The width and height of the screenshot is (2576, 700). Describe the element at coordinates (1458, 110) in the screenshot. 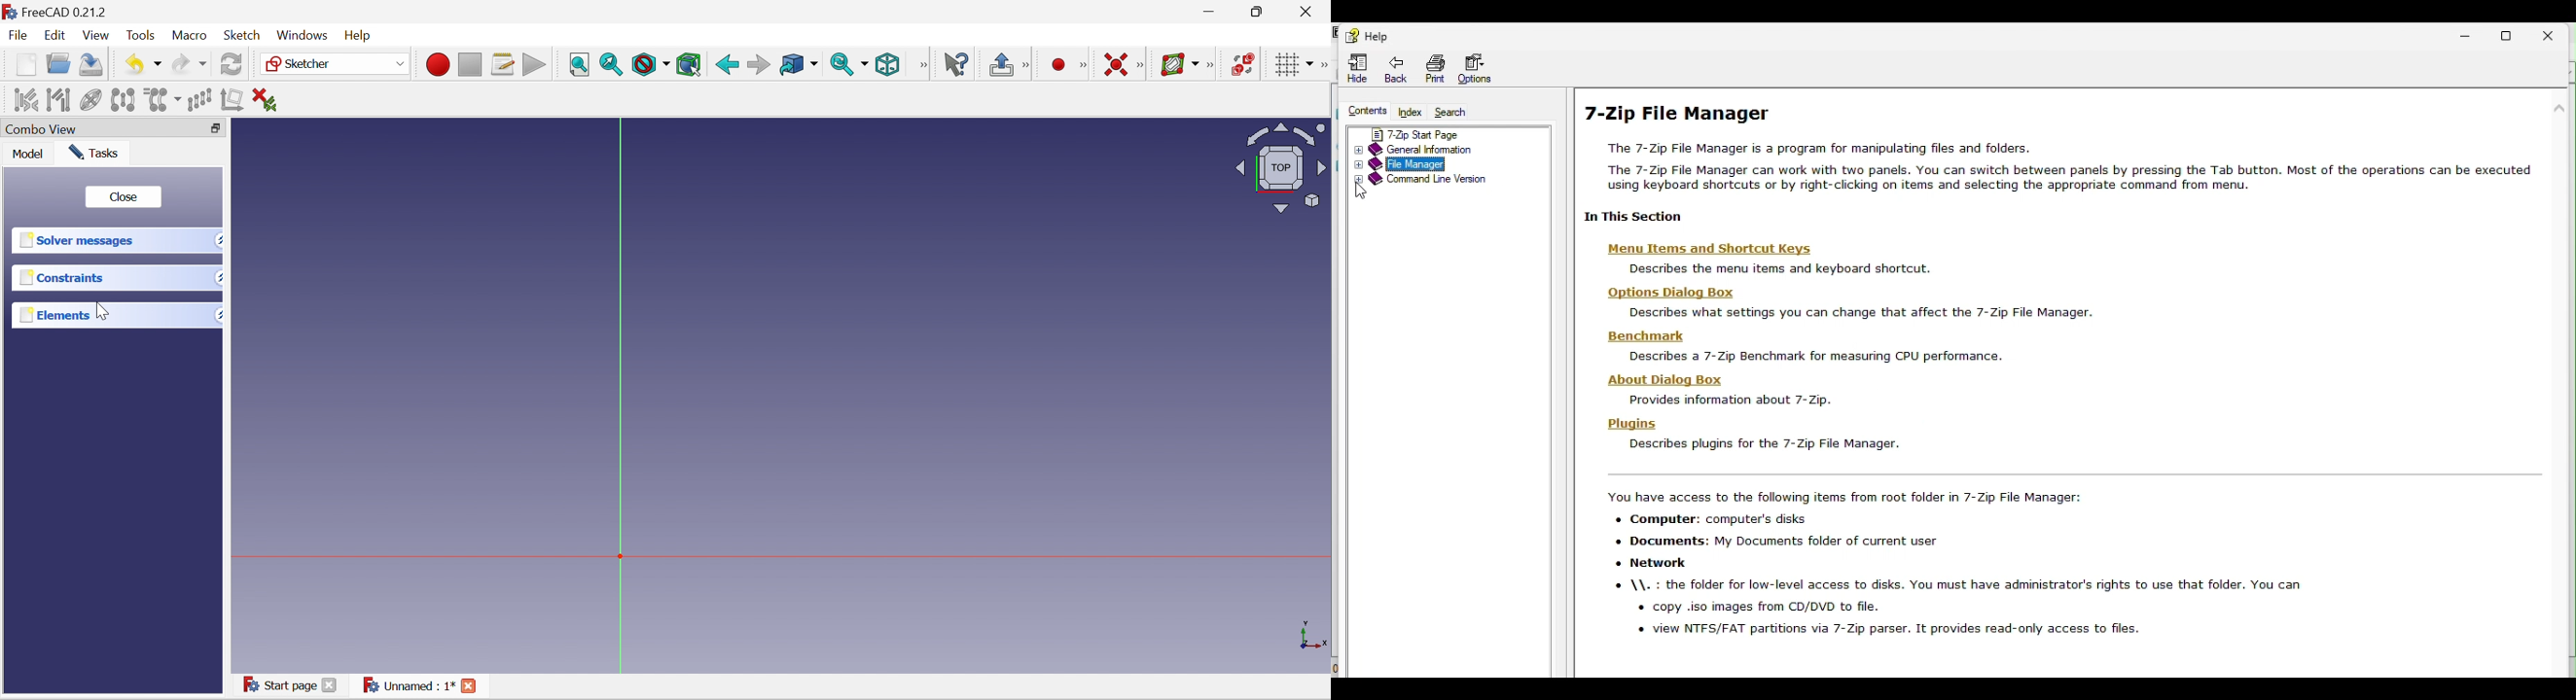

I see `Search` at that location.